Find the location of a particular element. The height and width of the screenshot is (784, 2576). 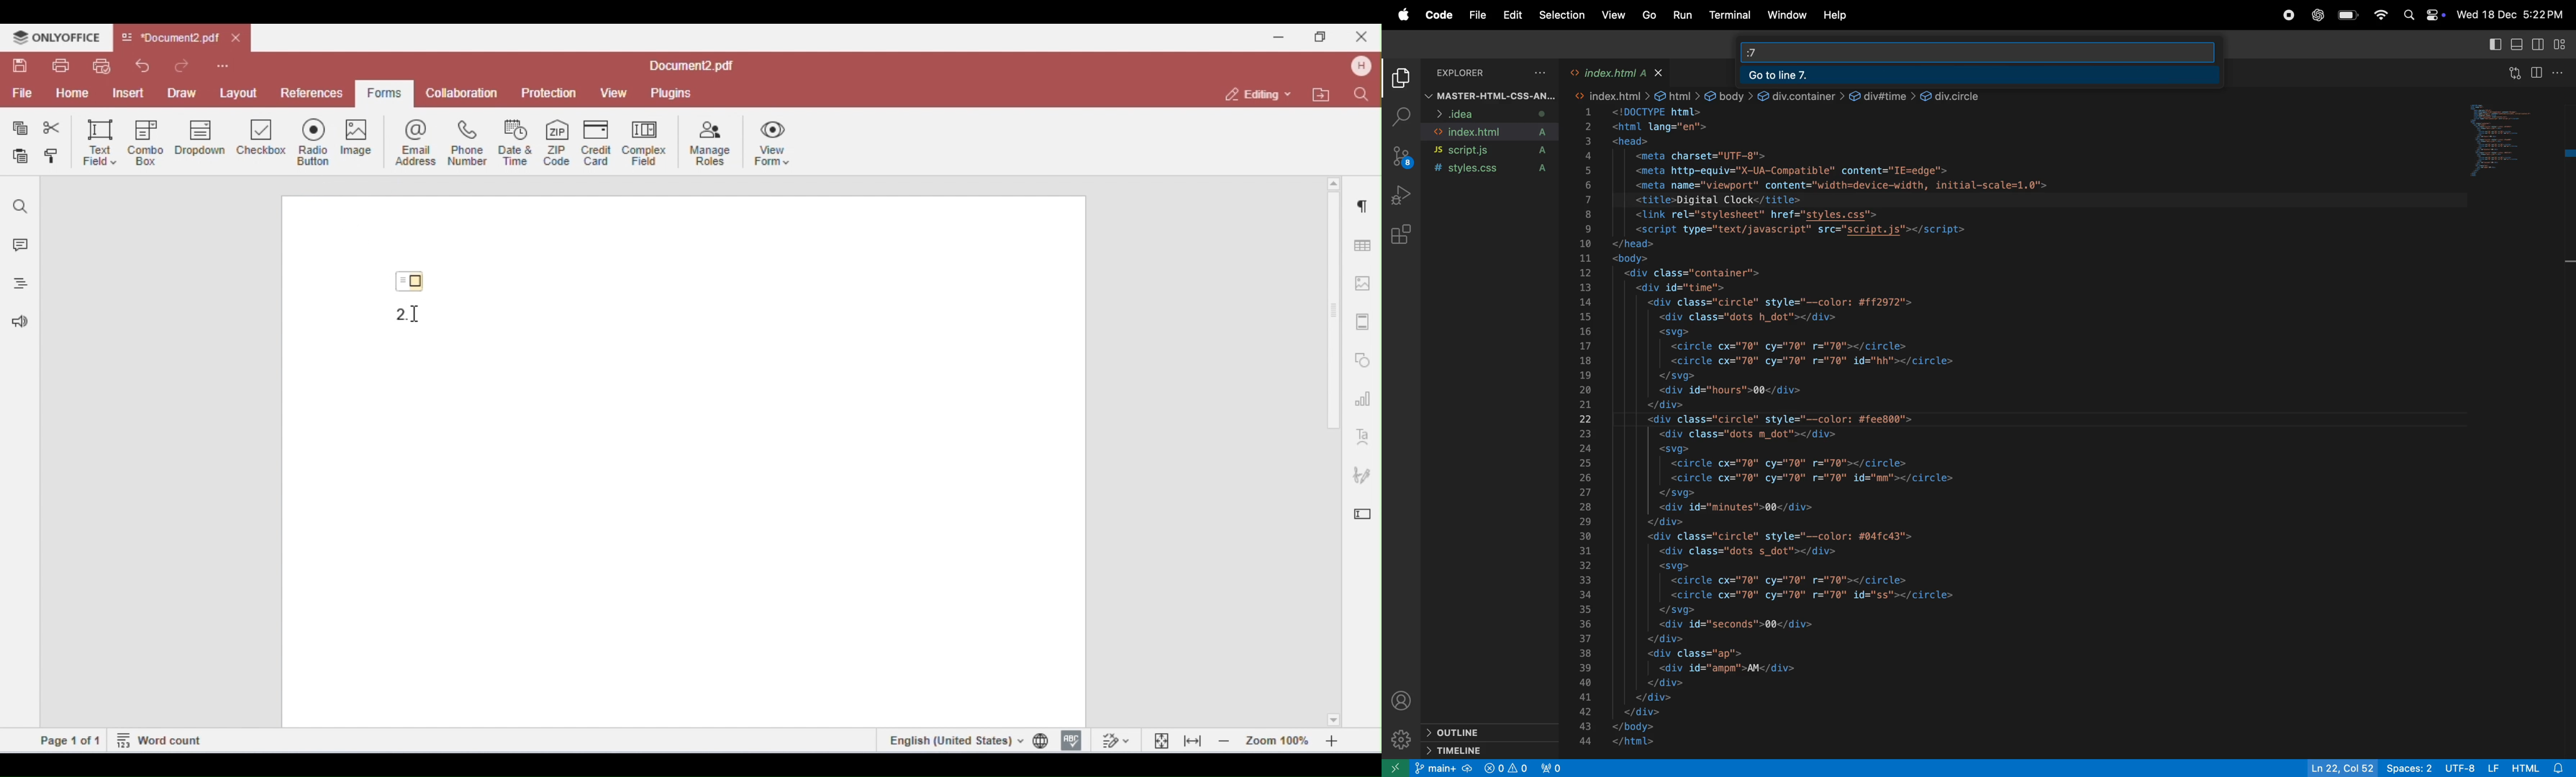

idea is located at coordinates (1486, 114).